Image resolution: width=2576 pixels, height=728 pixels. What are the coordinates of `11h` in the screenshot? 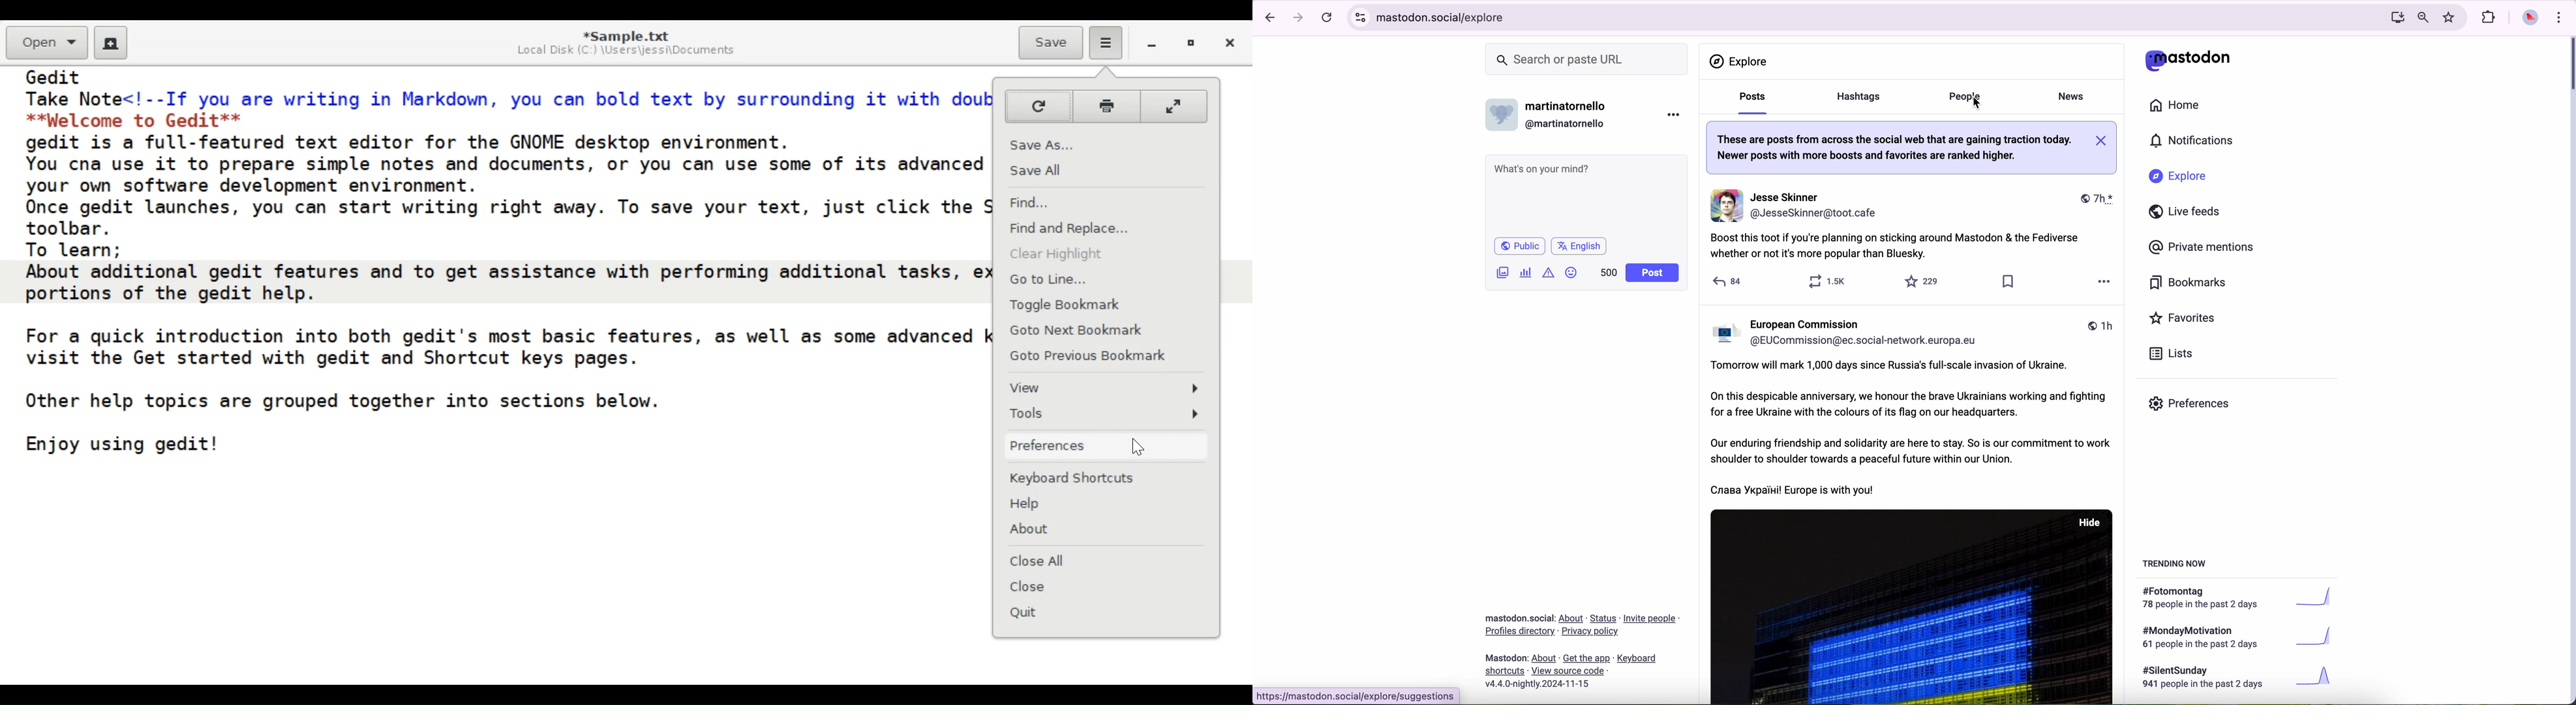 It's located at (2100, 327).